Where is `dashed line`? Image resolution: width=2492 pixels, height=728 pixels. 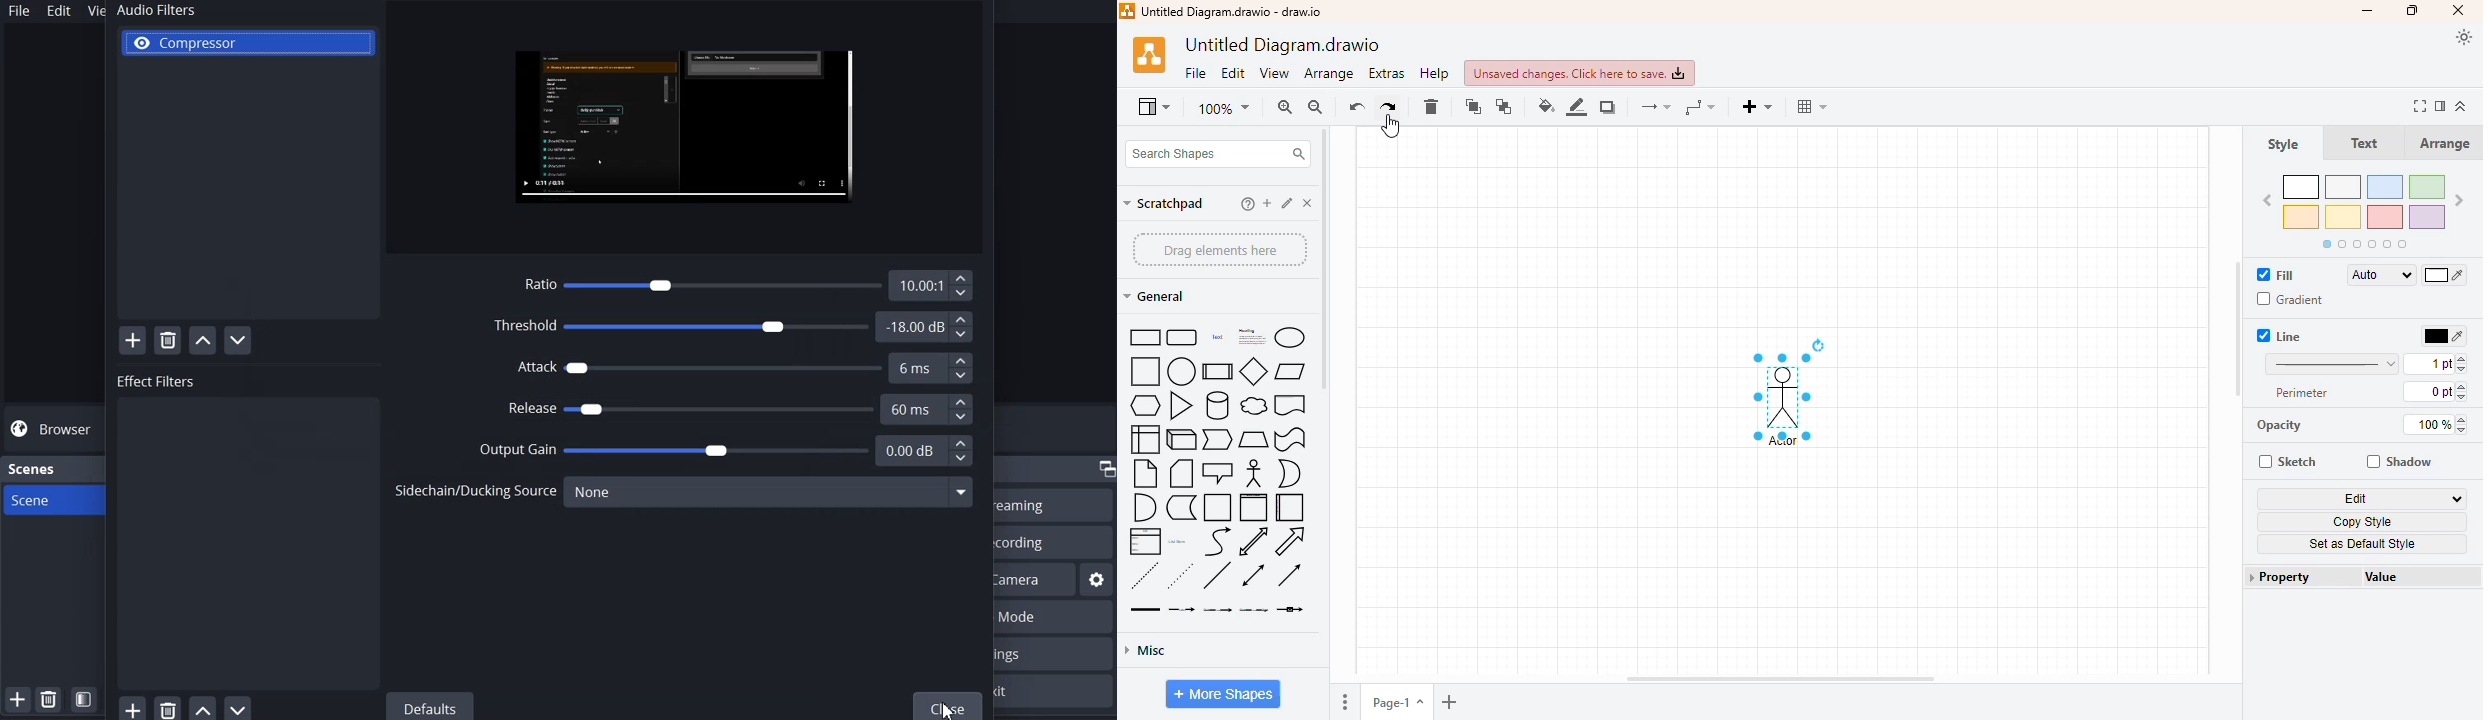
dashed line is located at coordinates (1145, 575).